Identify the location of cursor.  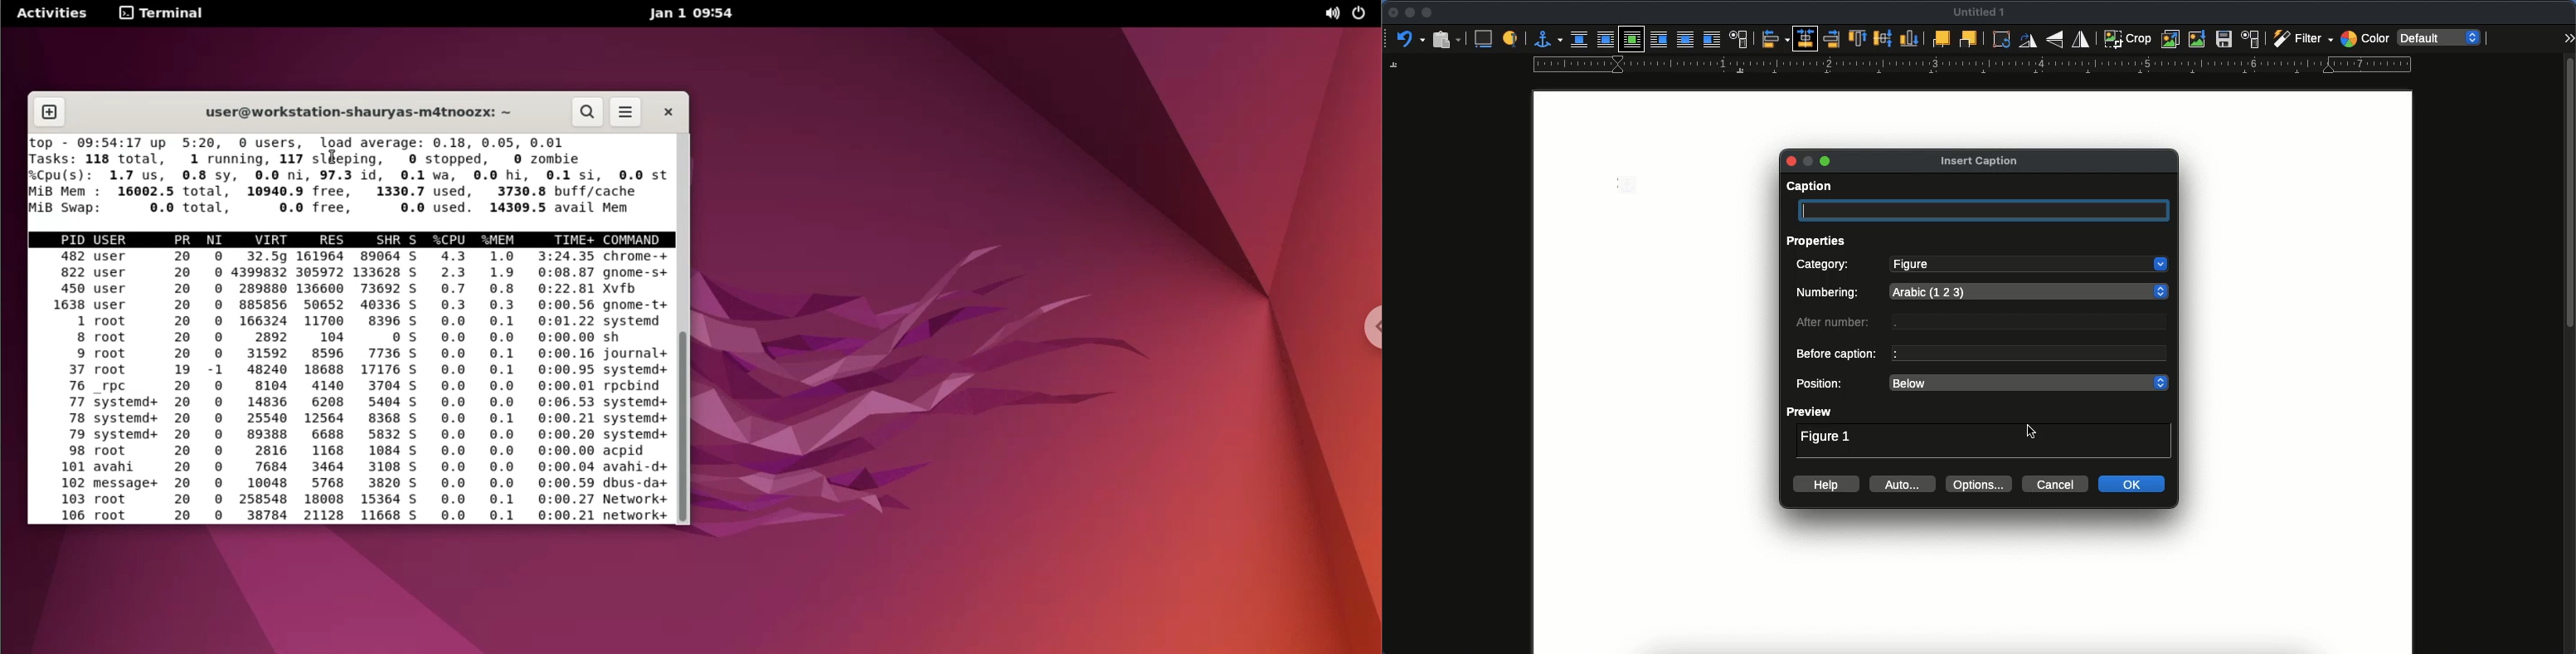
(2032, 431).